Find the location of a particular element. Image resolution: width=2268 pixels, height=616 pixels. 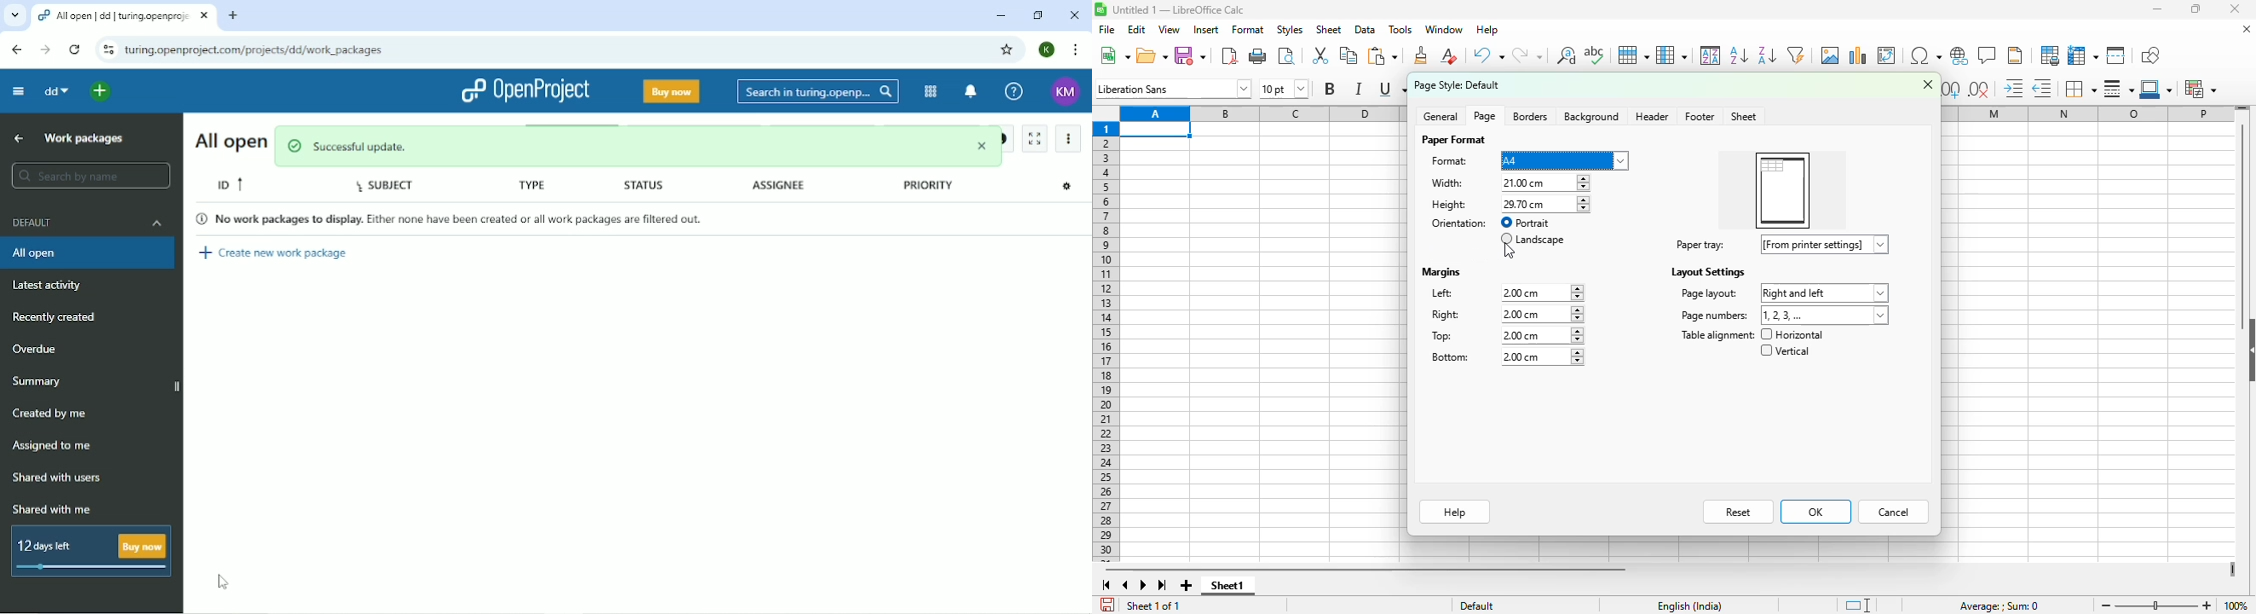

Subject is located at coordinates (394, 187).